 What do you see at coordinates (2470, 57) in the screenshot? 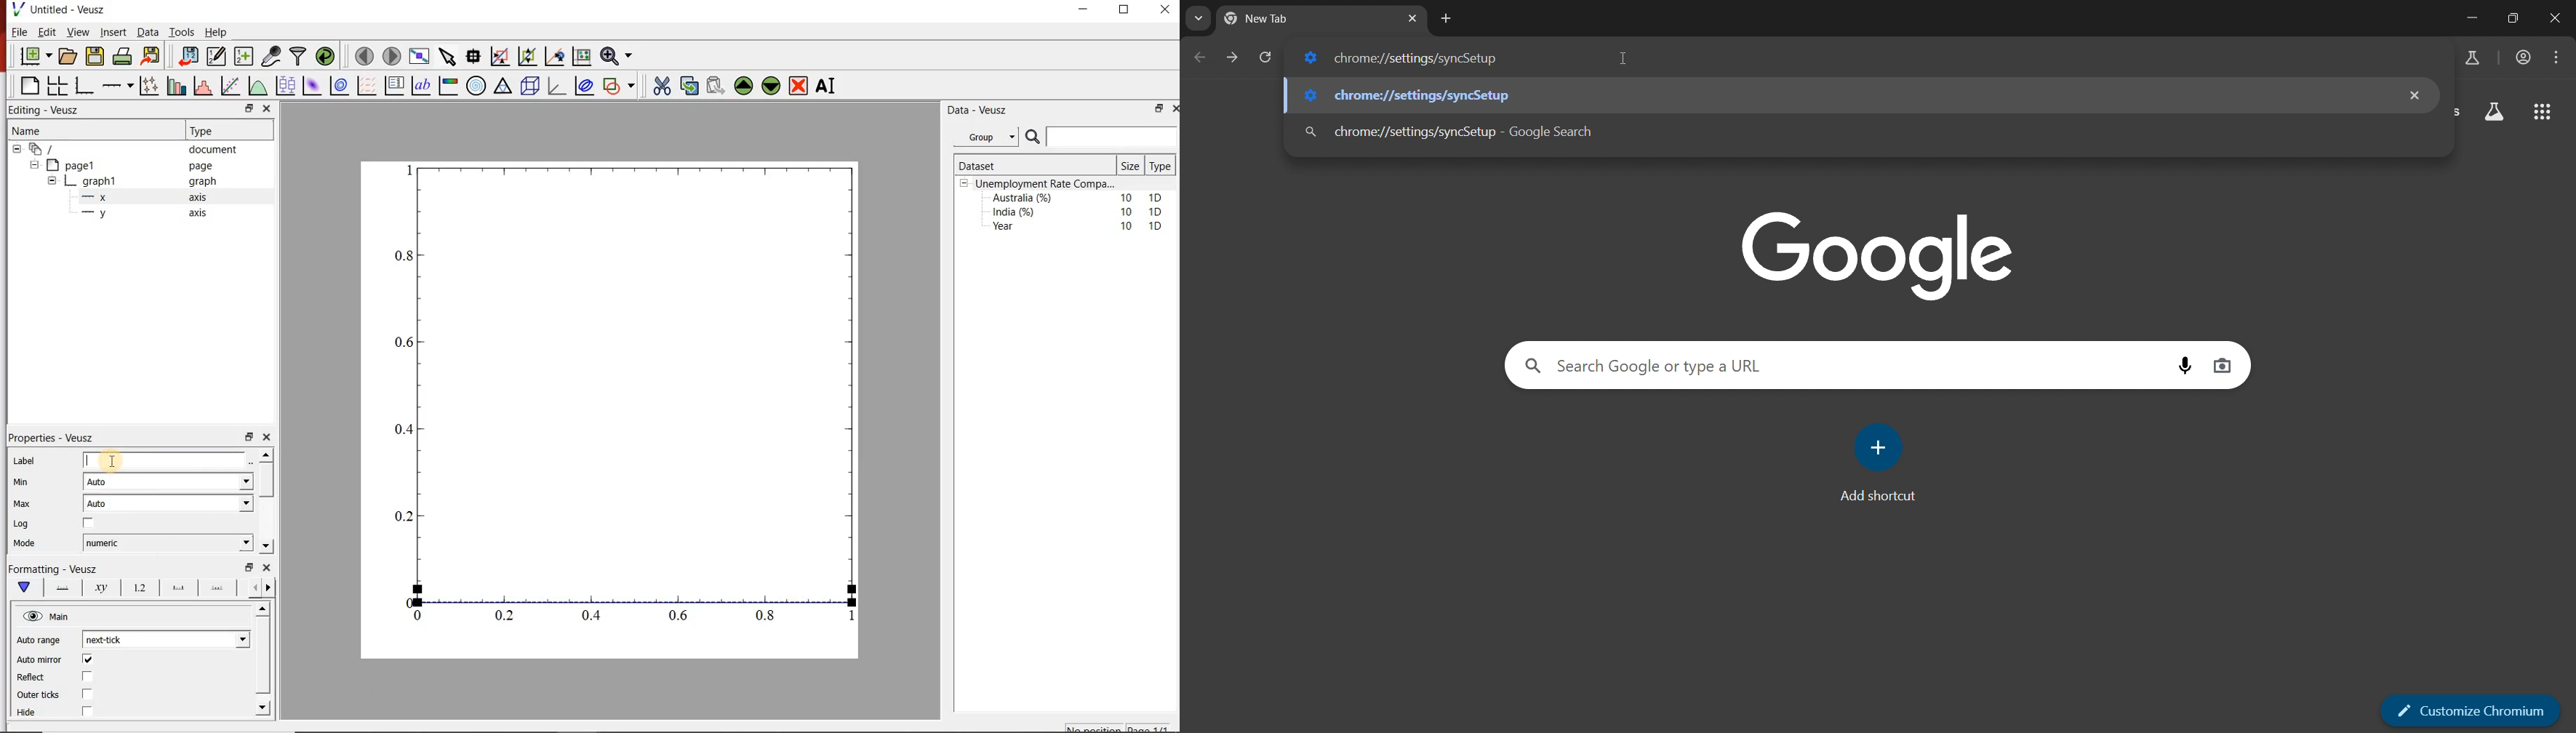
I see `search labs` at bounding box center [2470, 57].